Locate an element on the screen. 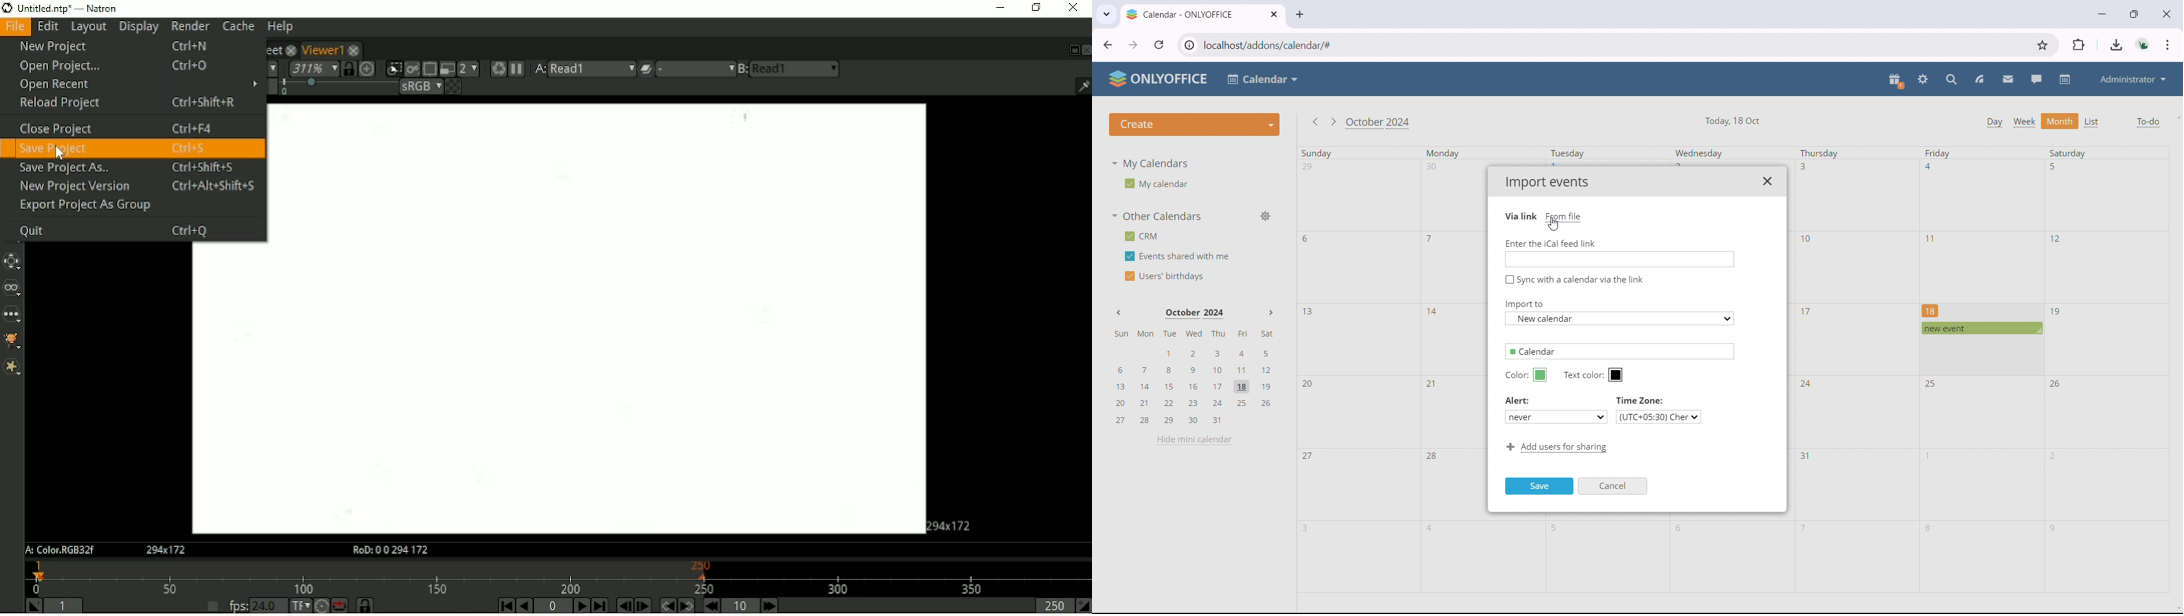  (UTC+05:30) Cher is located at coordinates (1660, 417).